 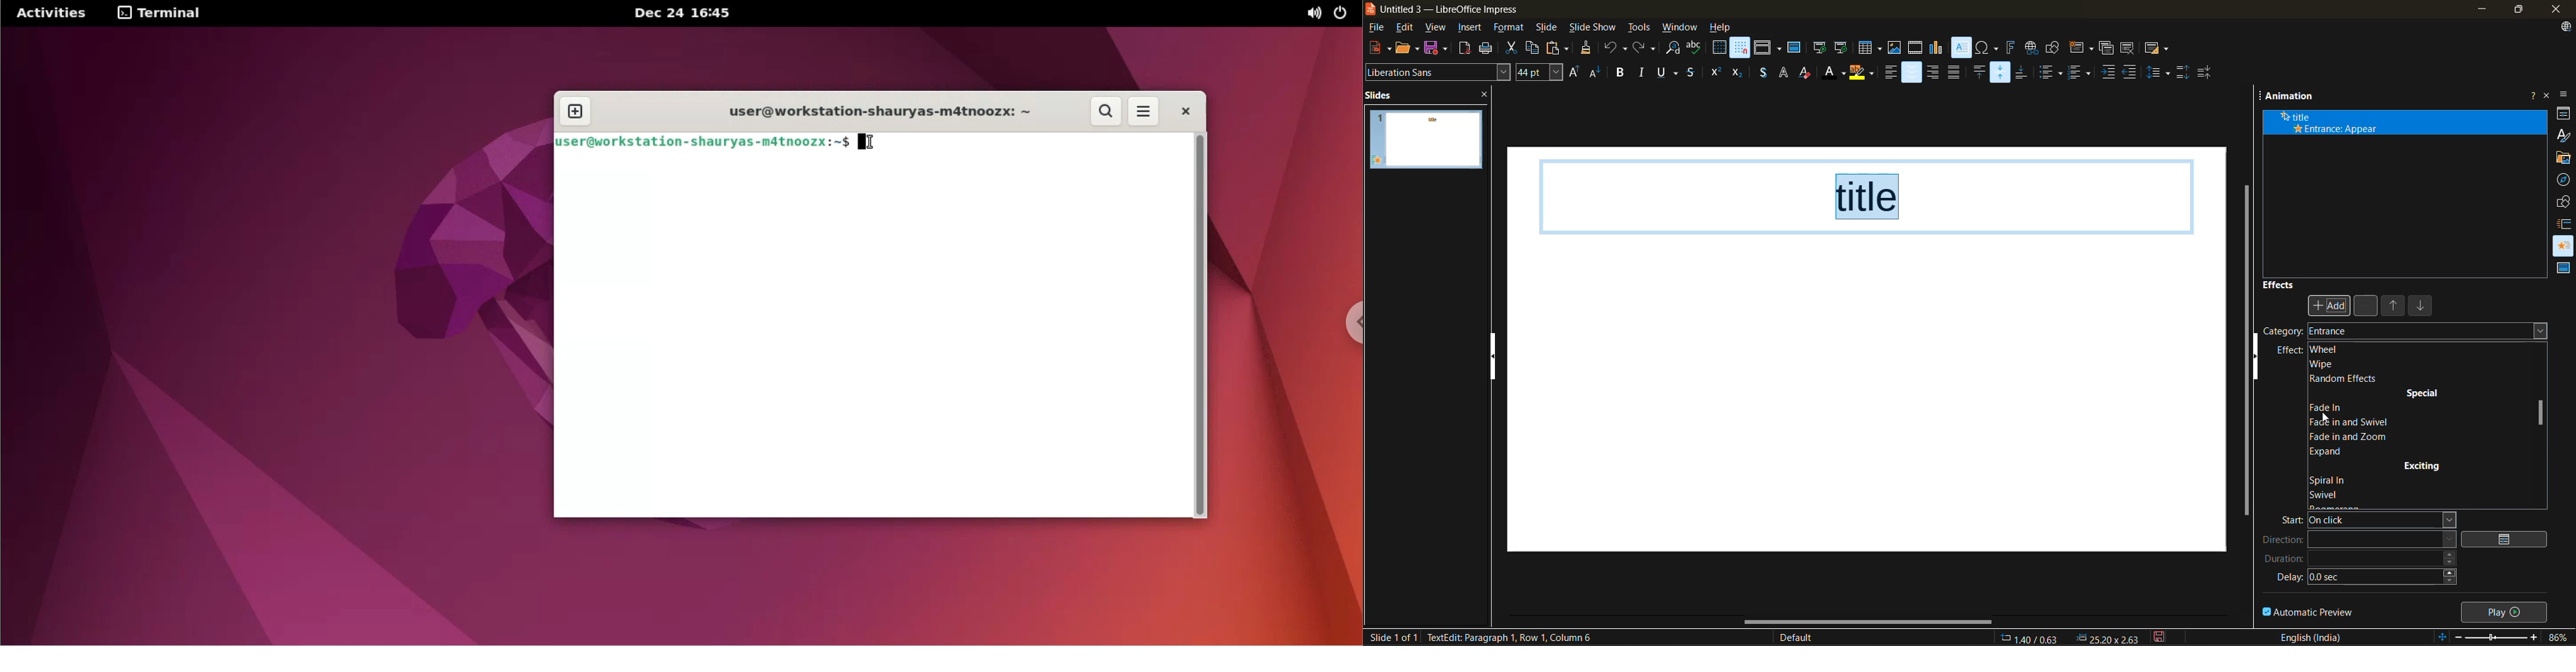 I want to click on copy, so click(x=1536, y=48).